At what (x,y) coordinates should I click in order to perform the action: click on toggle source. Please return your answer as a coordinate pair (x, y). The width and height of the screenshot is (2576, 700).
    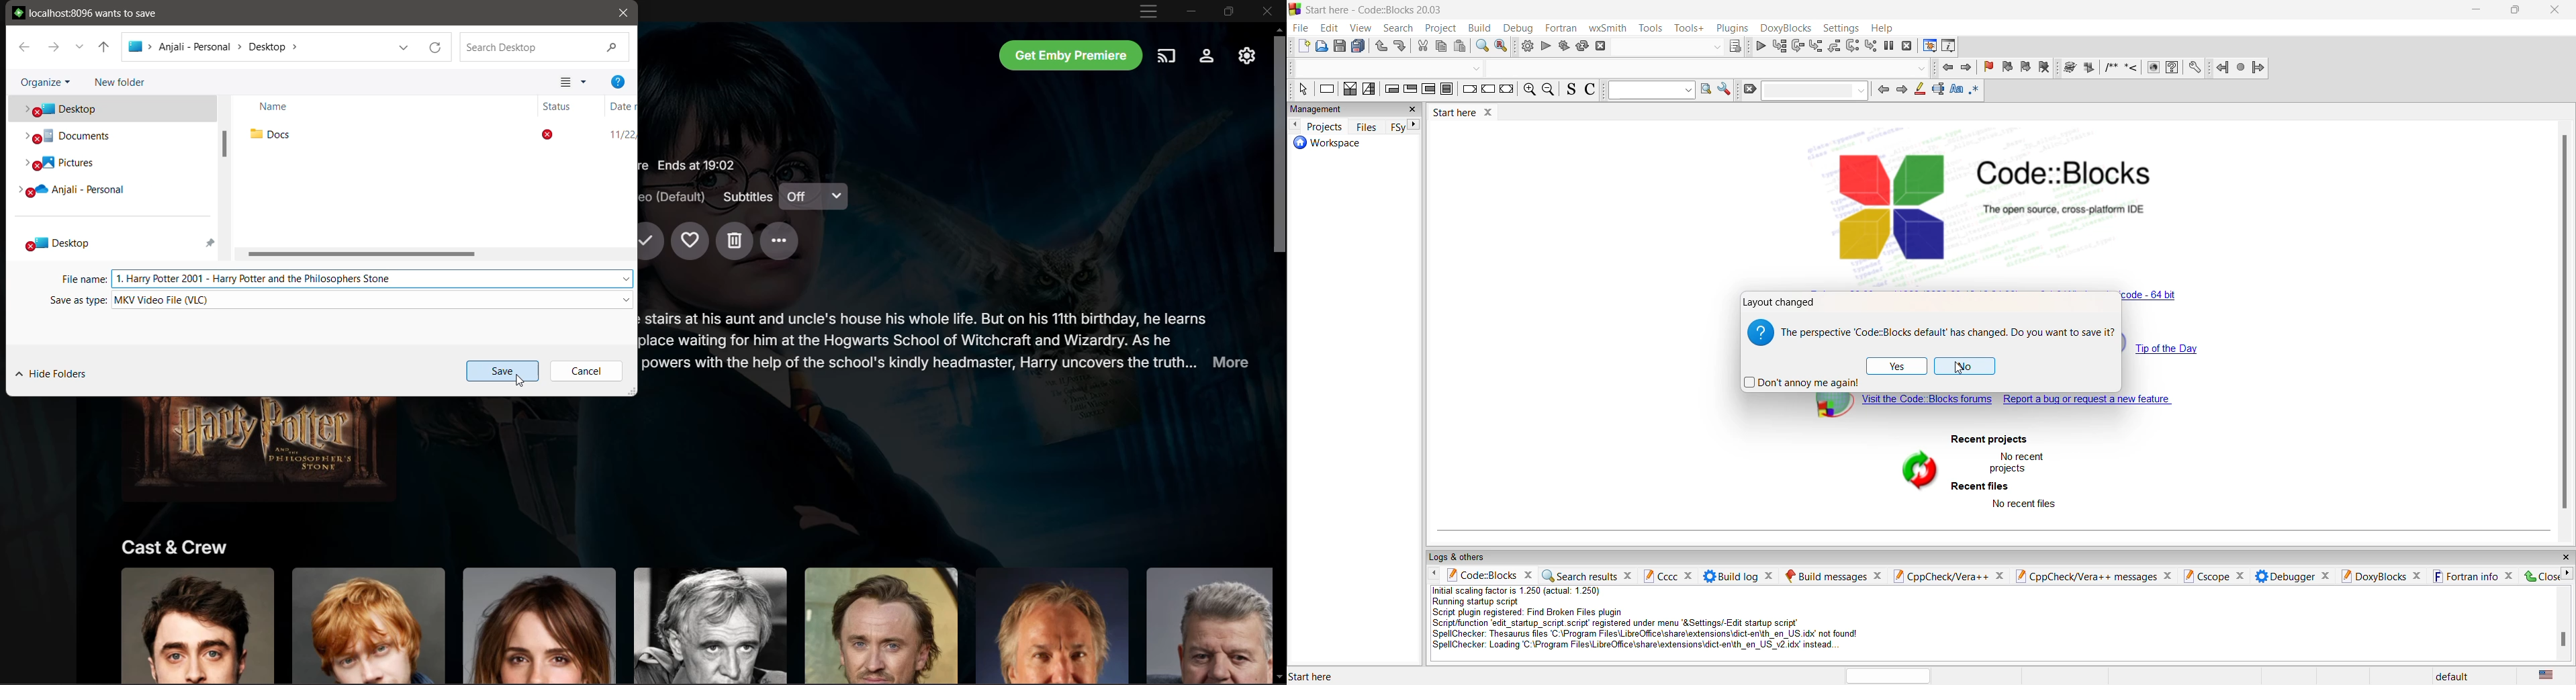
    Looking at the image, I should click on (1571, 90).